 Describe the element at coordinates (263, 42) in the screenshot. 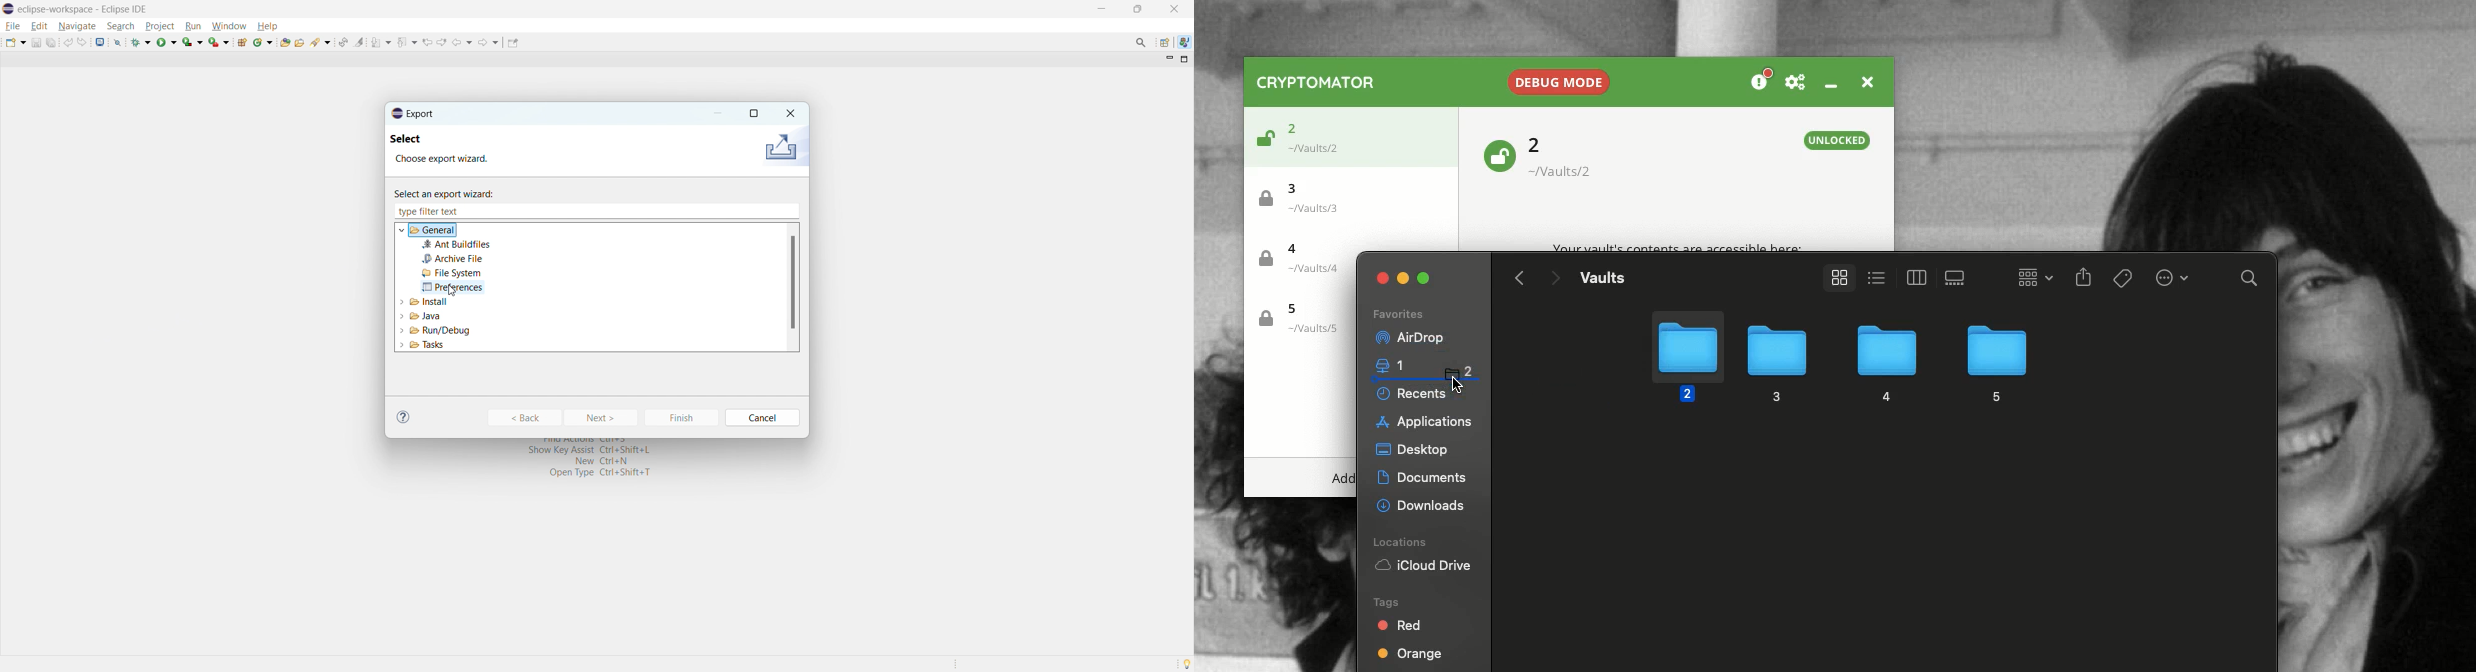

I see `new java class` at that location.